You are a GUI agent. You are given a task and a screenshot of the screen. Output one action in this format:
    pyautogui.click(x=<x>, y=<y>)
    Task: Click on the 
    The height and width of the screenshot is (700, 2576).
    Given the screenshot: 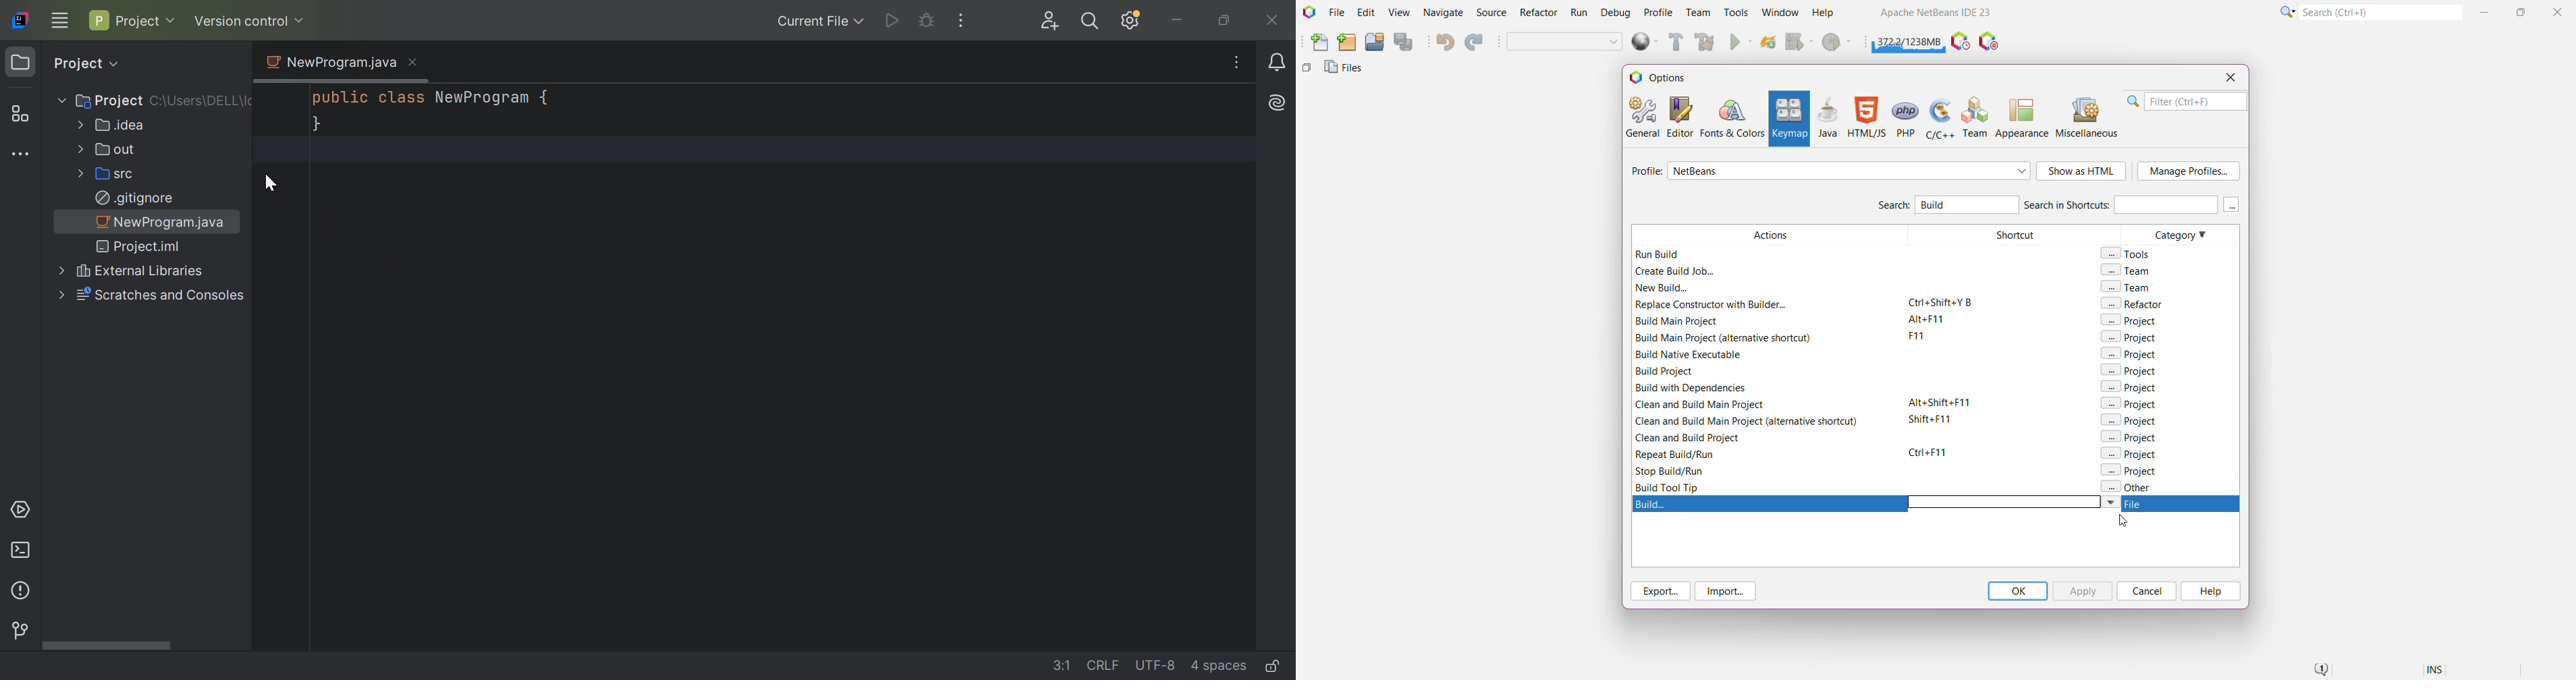 What is the action you would take?
    pyautogui.click(x=1236, y=63)
    